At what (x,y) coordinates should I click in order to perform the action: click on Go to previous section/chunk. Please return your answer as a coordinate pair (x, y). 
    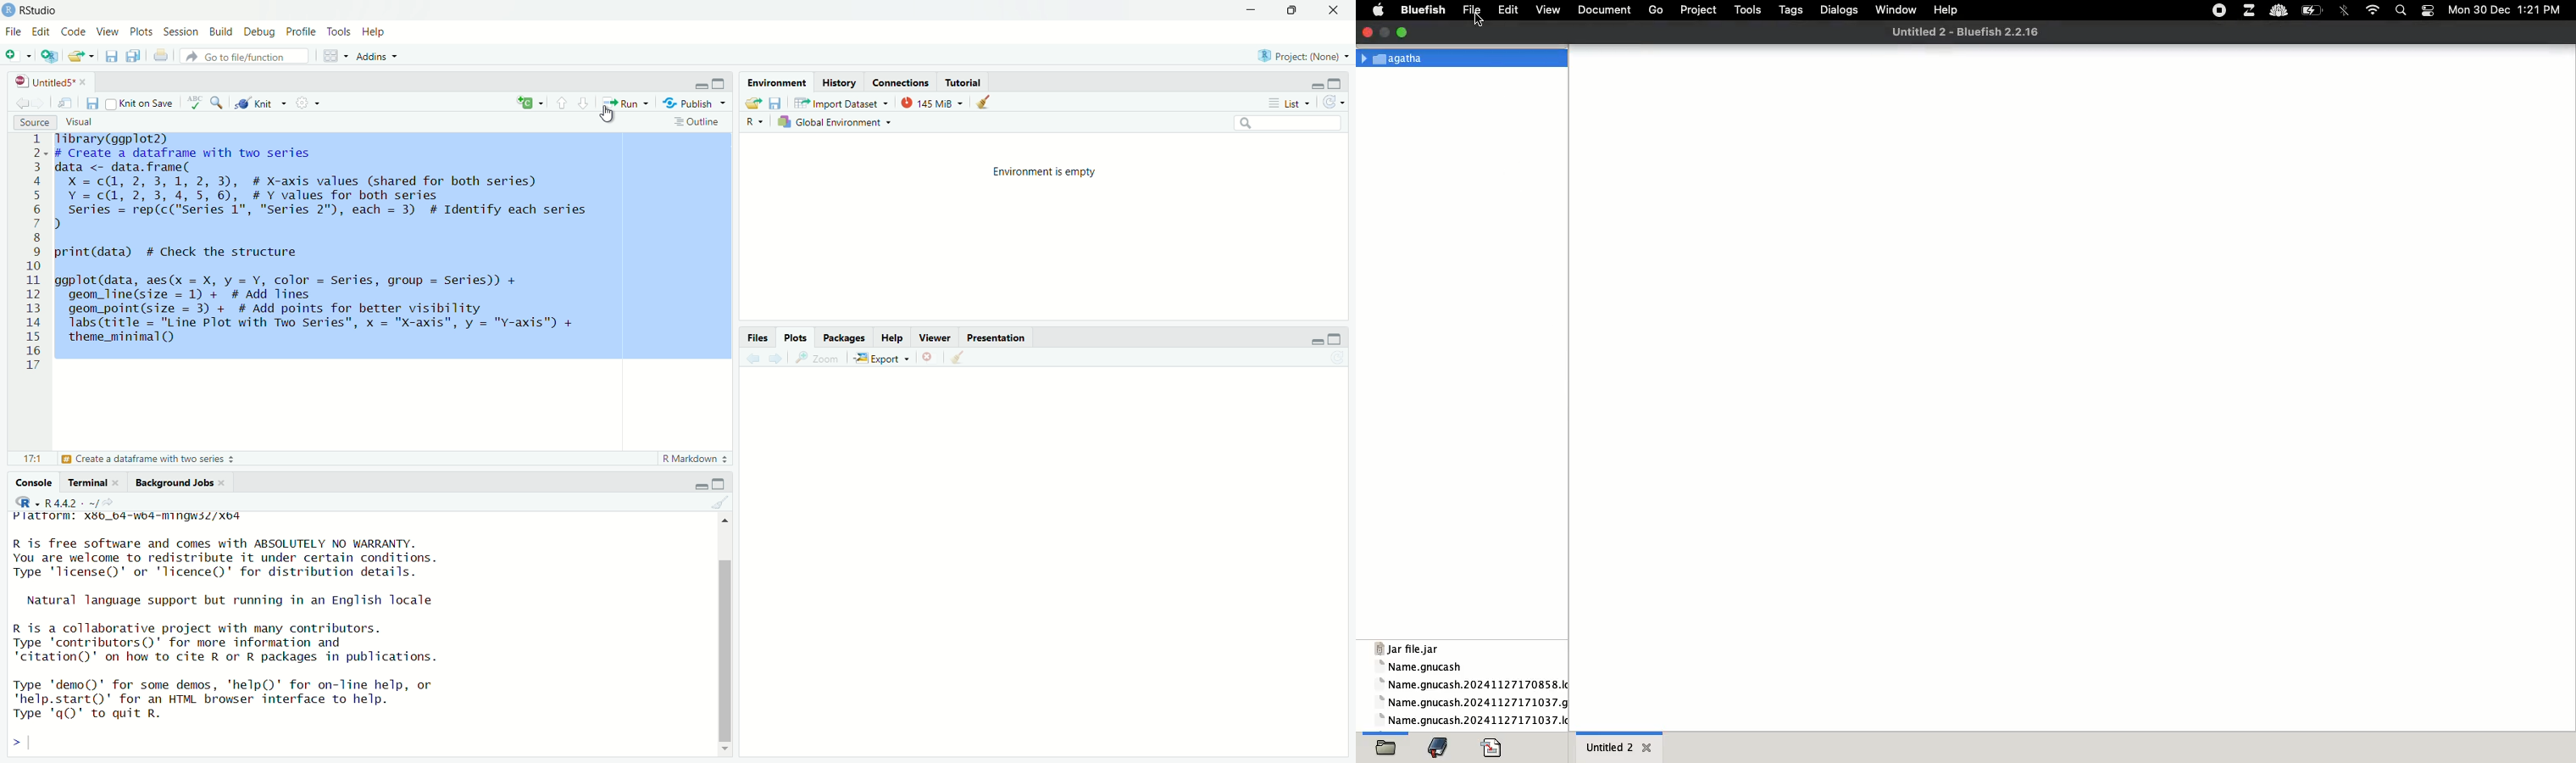
    Looking at the image, I should click on (562, 103).